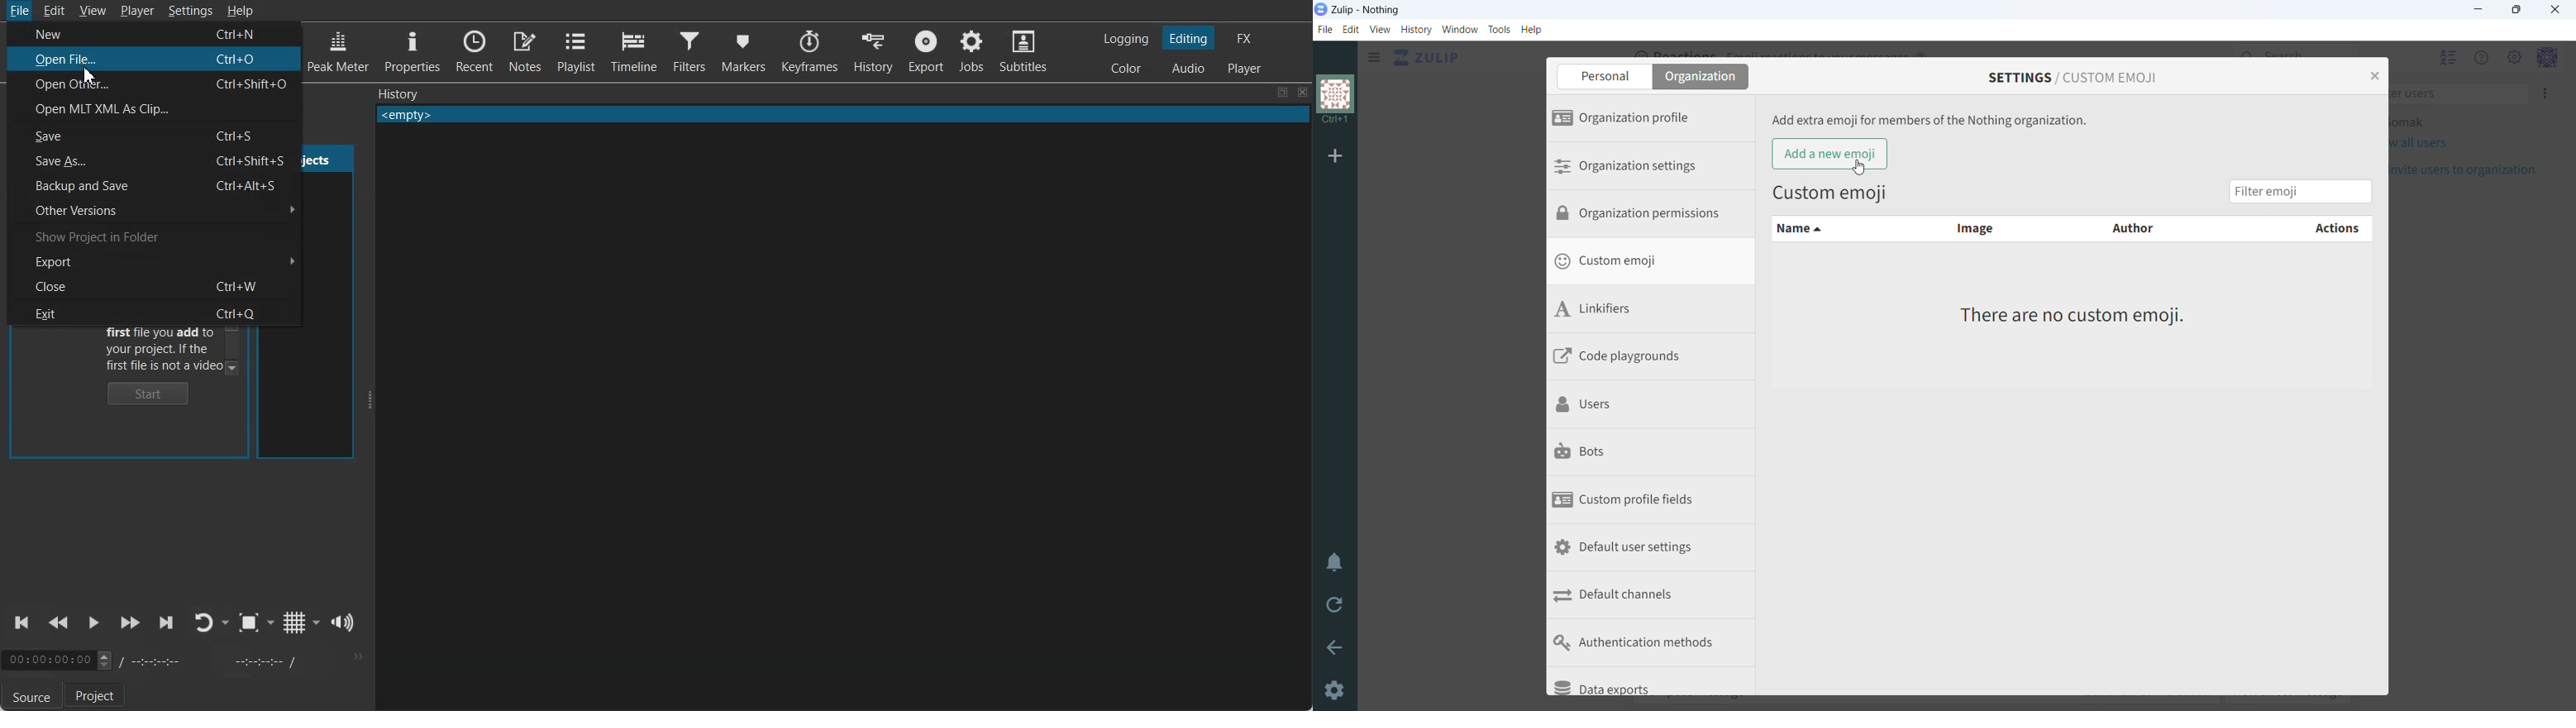 The height and width of the screenshot is (728, 2576). What do you see at coordinates (2413, 122) in the screenshot?
I see `active user` at bounding box center [2413, 122].